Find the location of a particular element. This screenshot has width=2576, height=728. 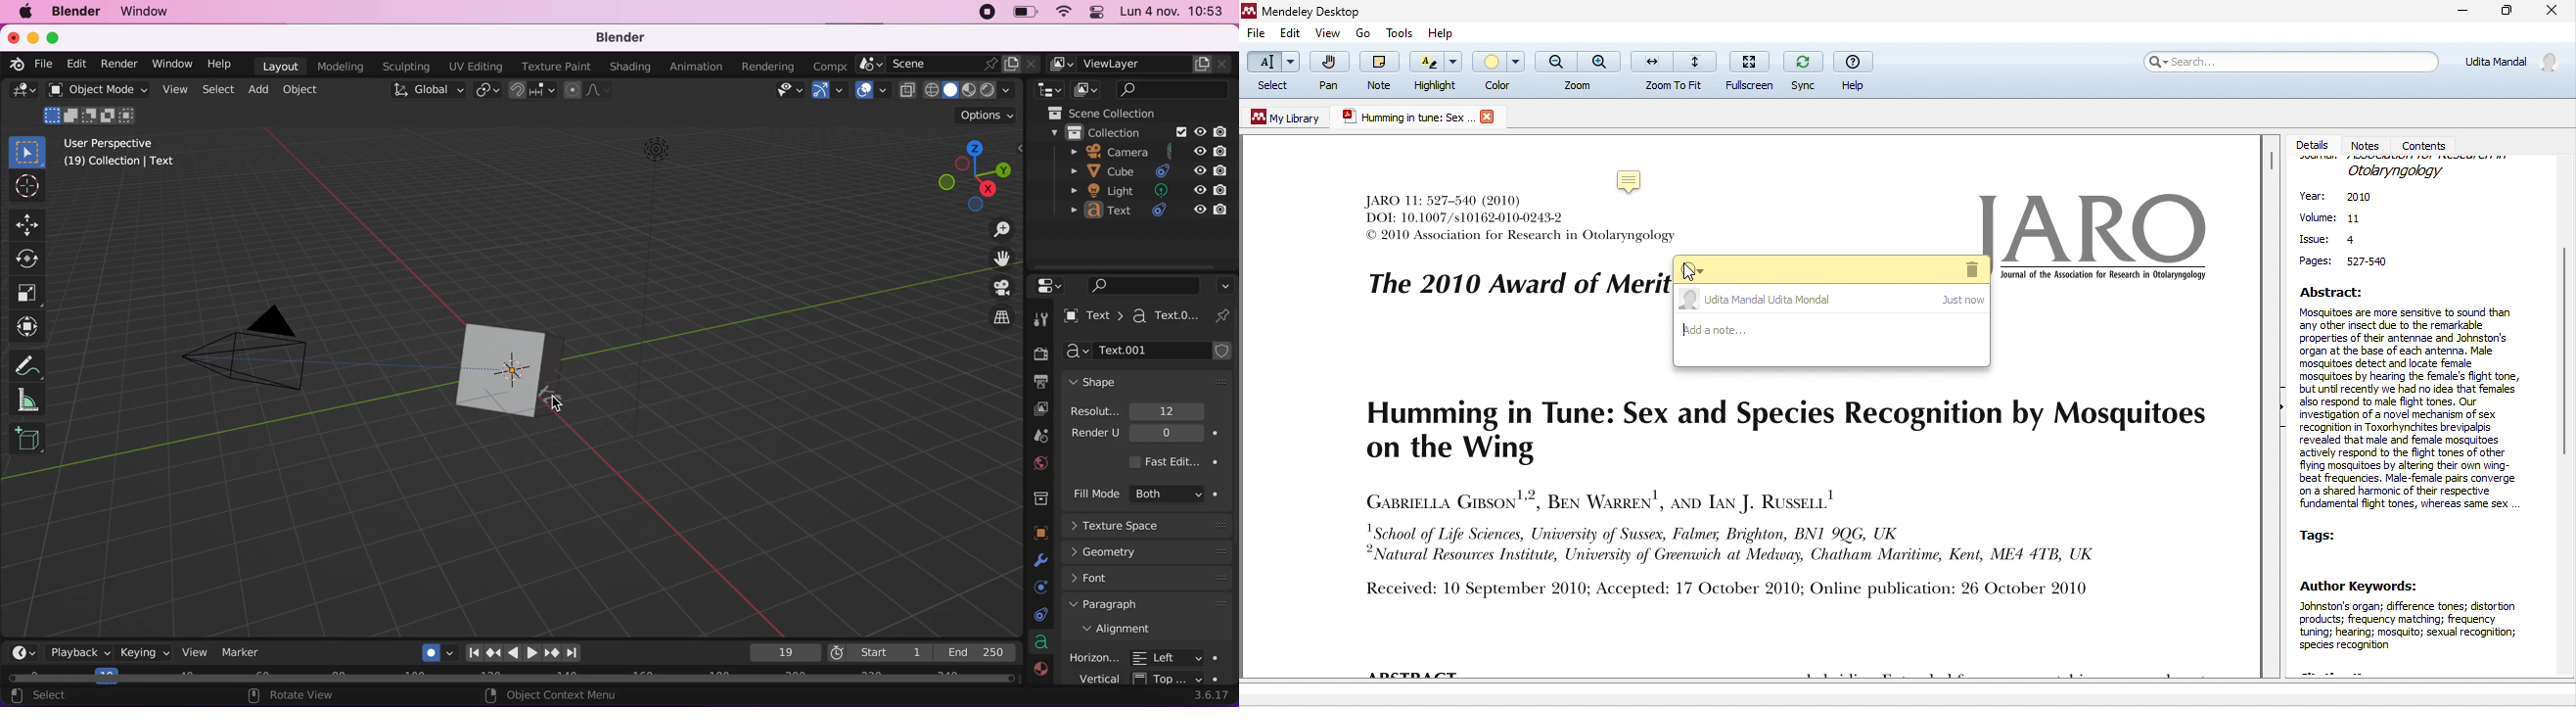

Mendeley Desktop is located at coordinates (1318, 12).